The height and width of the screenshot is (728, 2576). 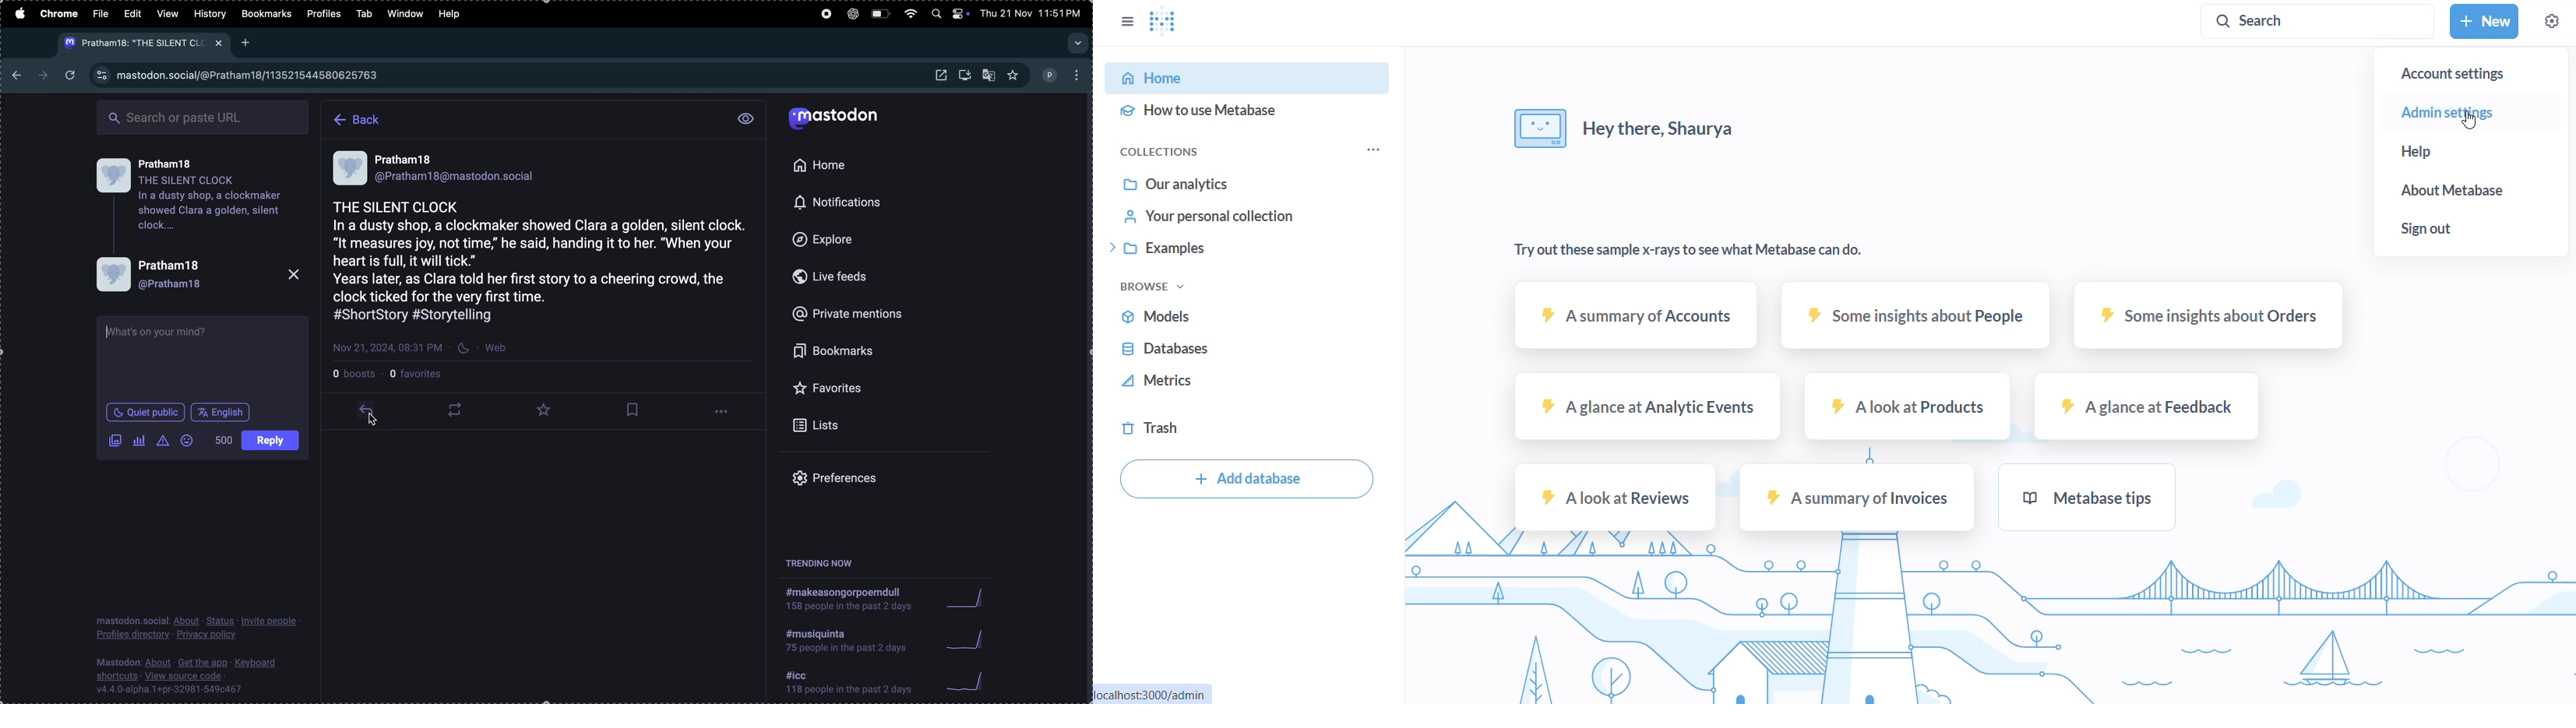 I want to click on home, so click(x=825, y=165).